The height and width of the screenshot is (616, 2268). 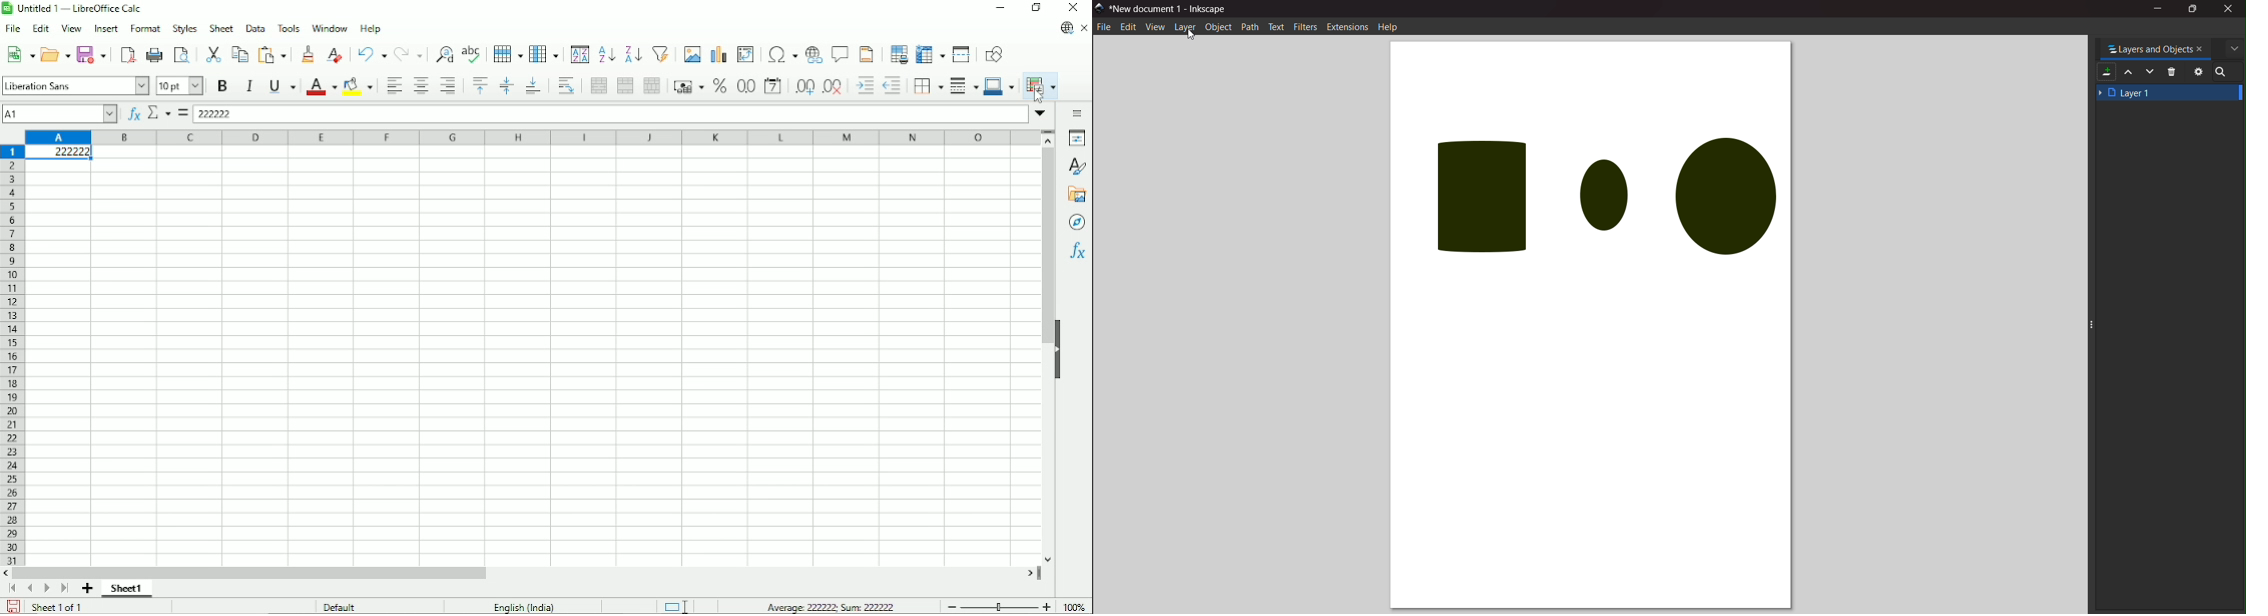 What do you see at coordinates (963, 85) in the screenshot?
I see `Border styles` at bounding box center [963, 85].